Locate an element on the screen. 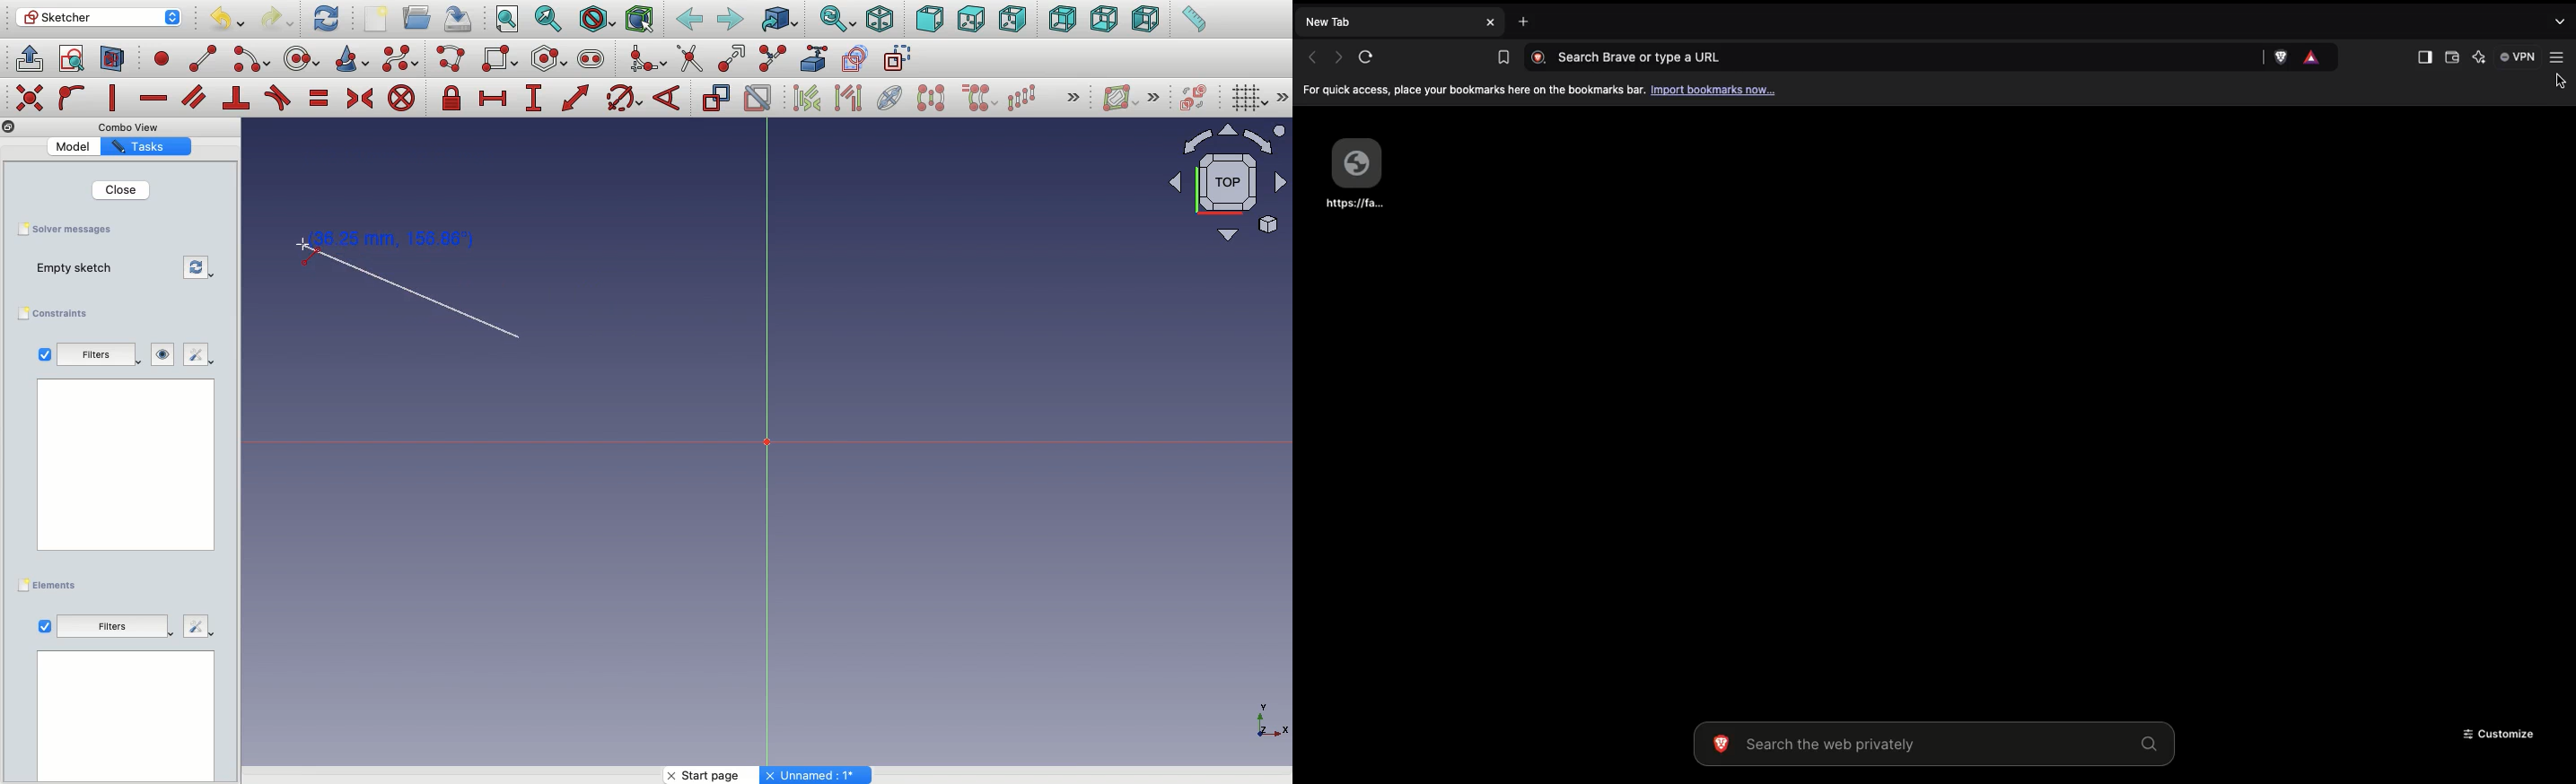  Toggle driving constraint is located at coordinates (715, 98).